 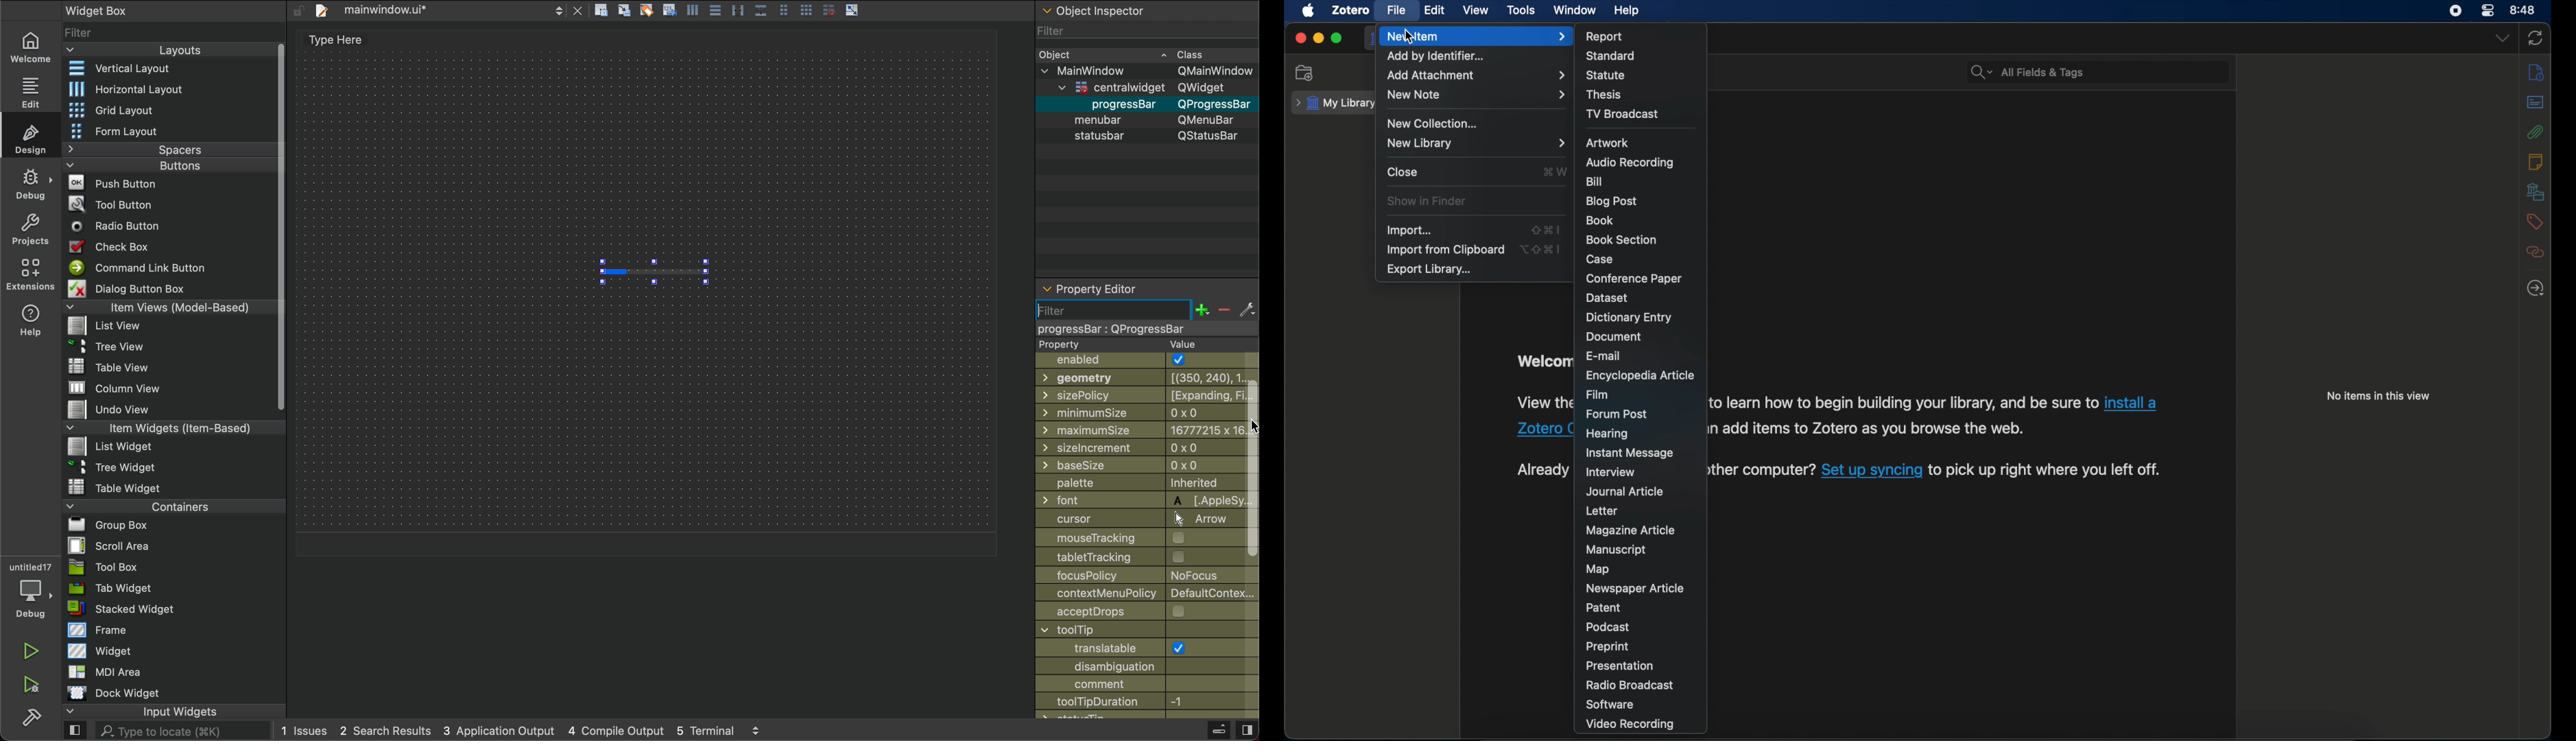 What do you see at coordinates (1407, 37) in the screenshot?
I see `cursor on New Item` at bounding box center [1407, 37].